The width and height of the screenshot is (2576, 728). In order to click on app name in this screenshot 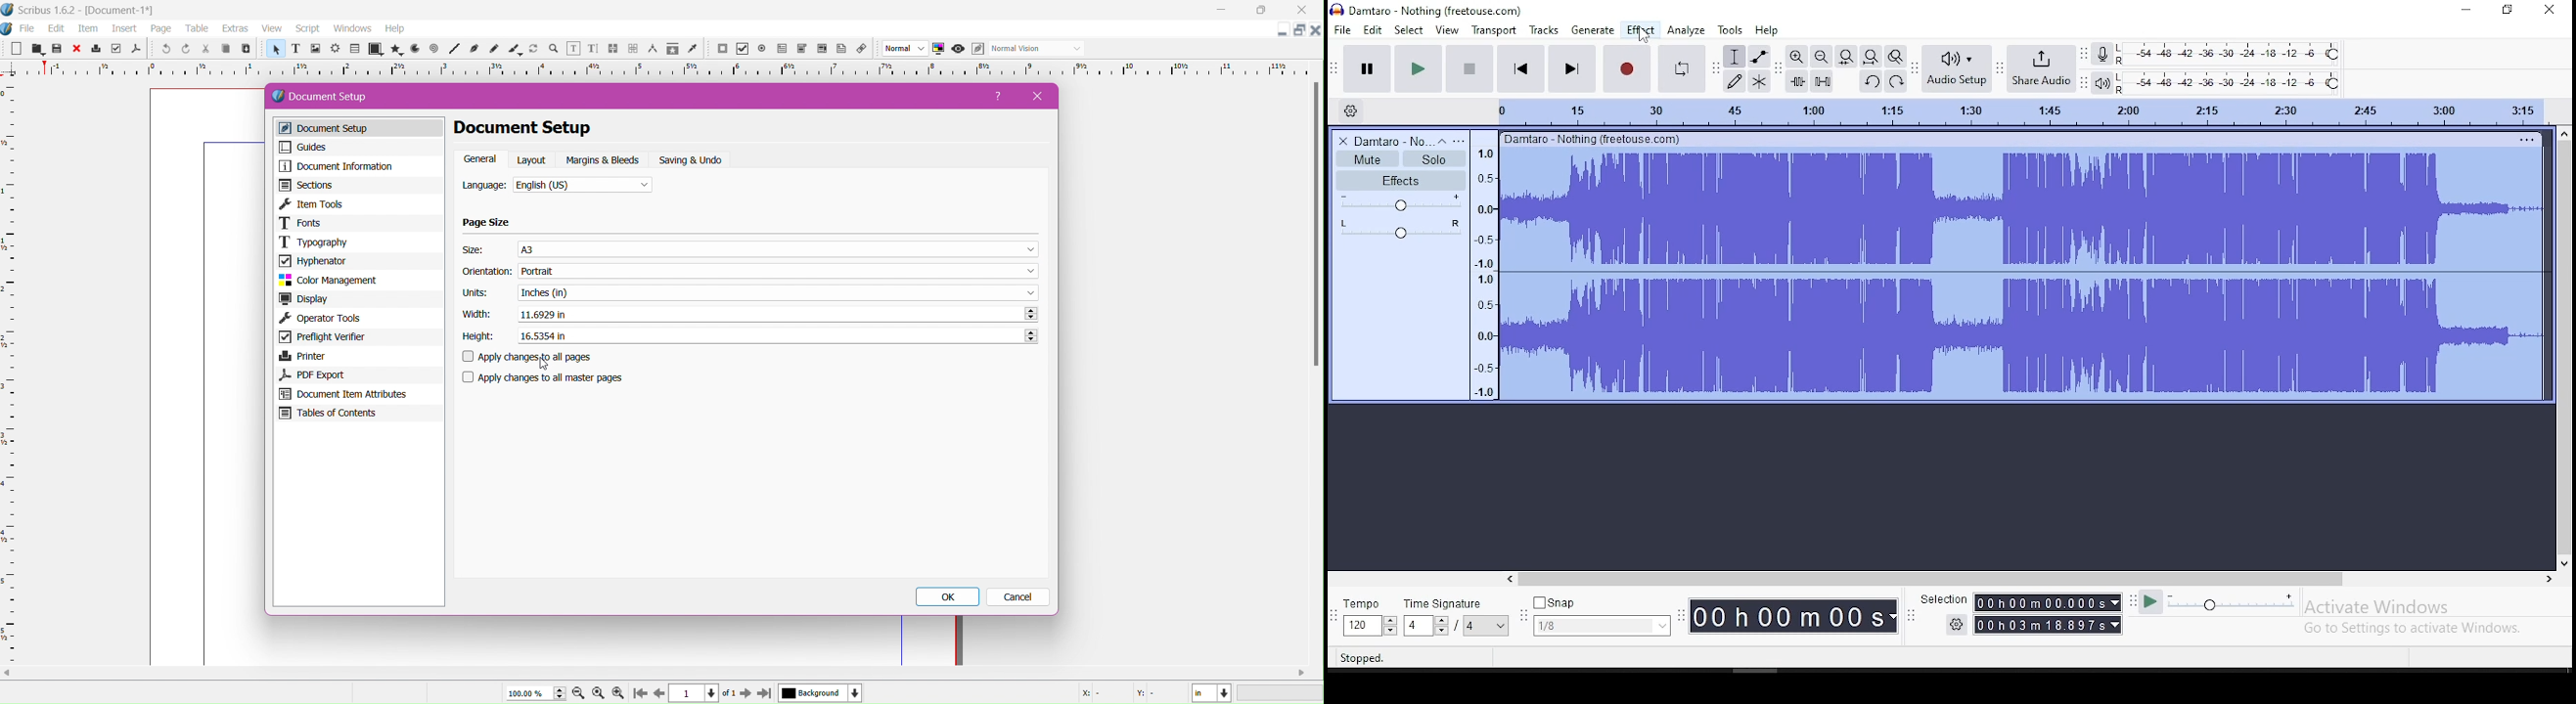, I will do `click(48, 12)`.